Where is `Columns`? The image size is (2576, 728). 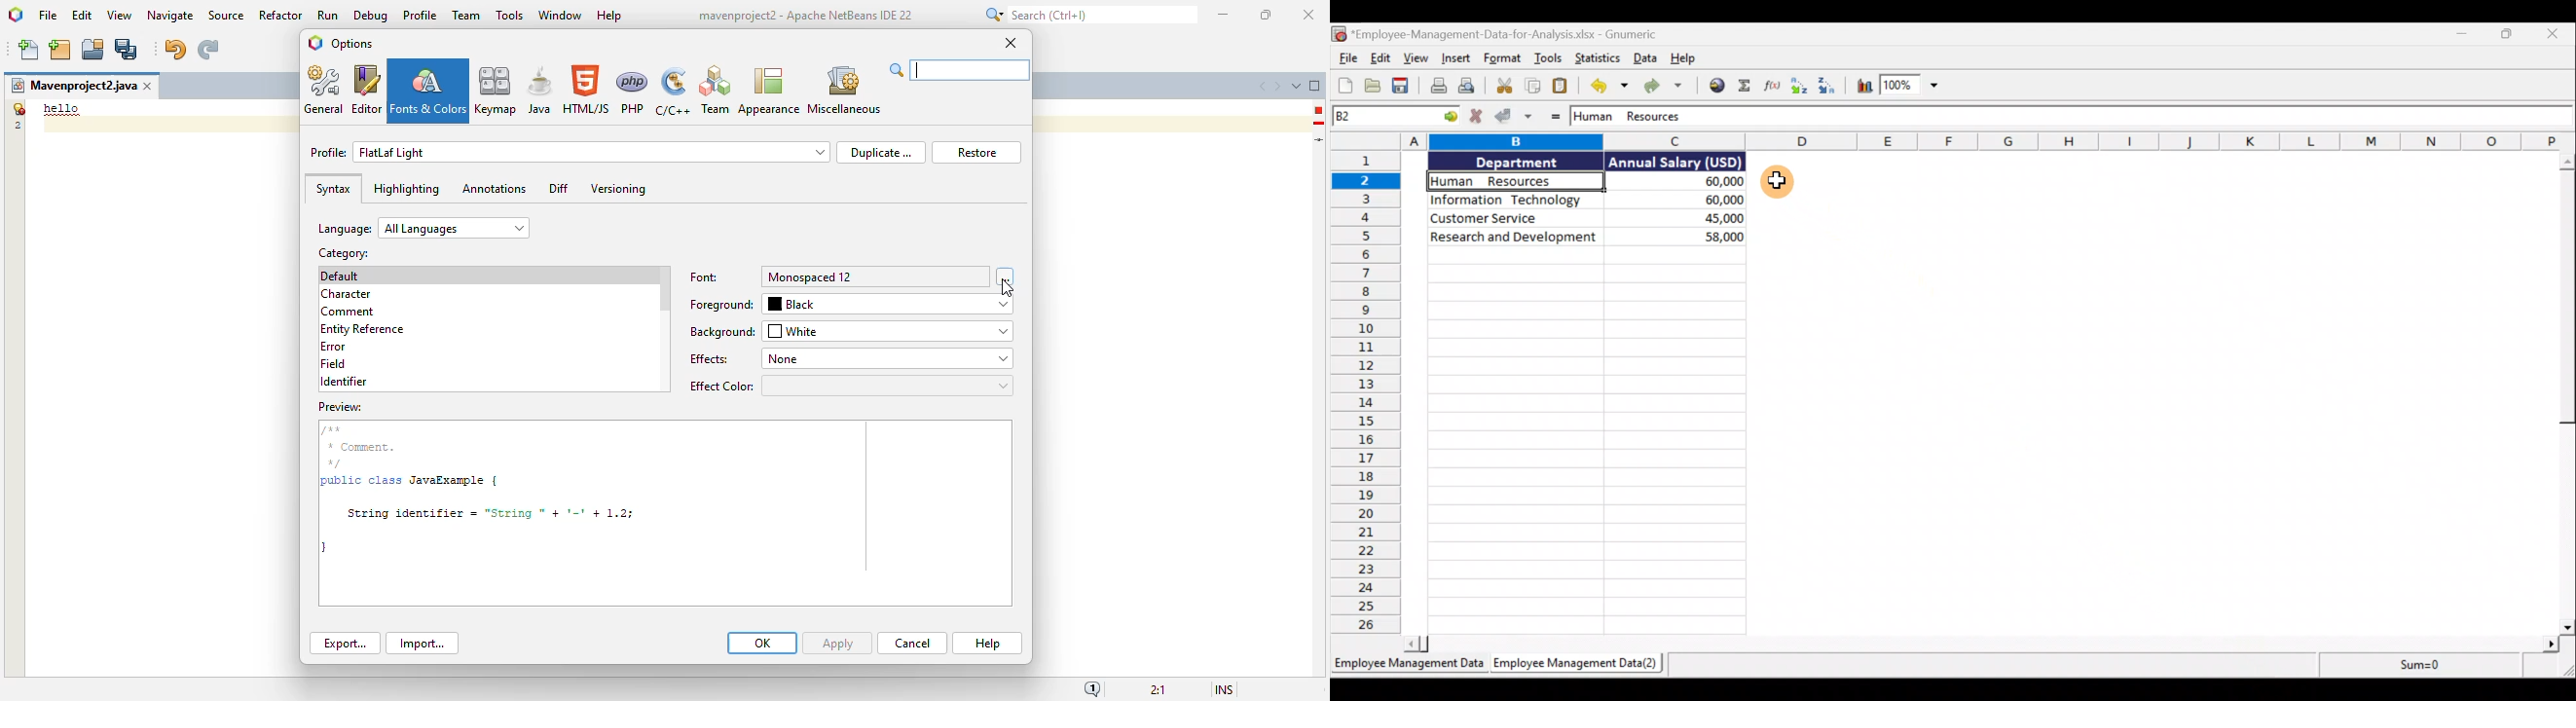
Columns is located at coordinates (1950, 140).